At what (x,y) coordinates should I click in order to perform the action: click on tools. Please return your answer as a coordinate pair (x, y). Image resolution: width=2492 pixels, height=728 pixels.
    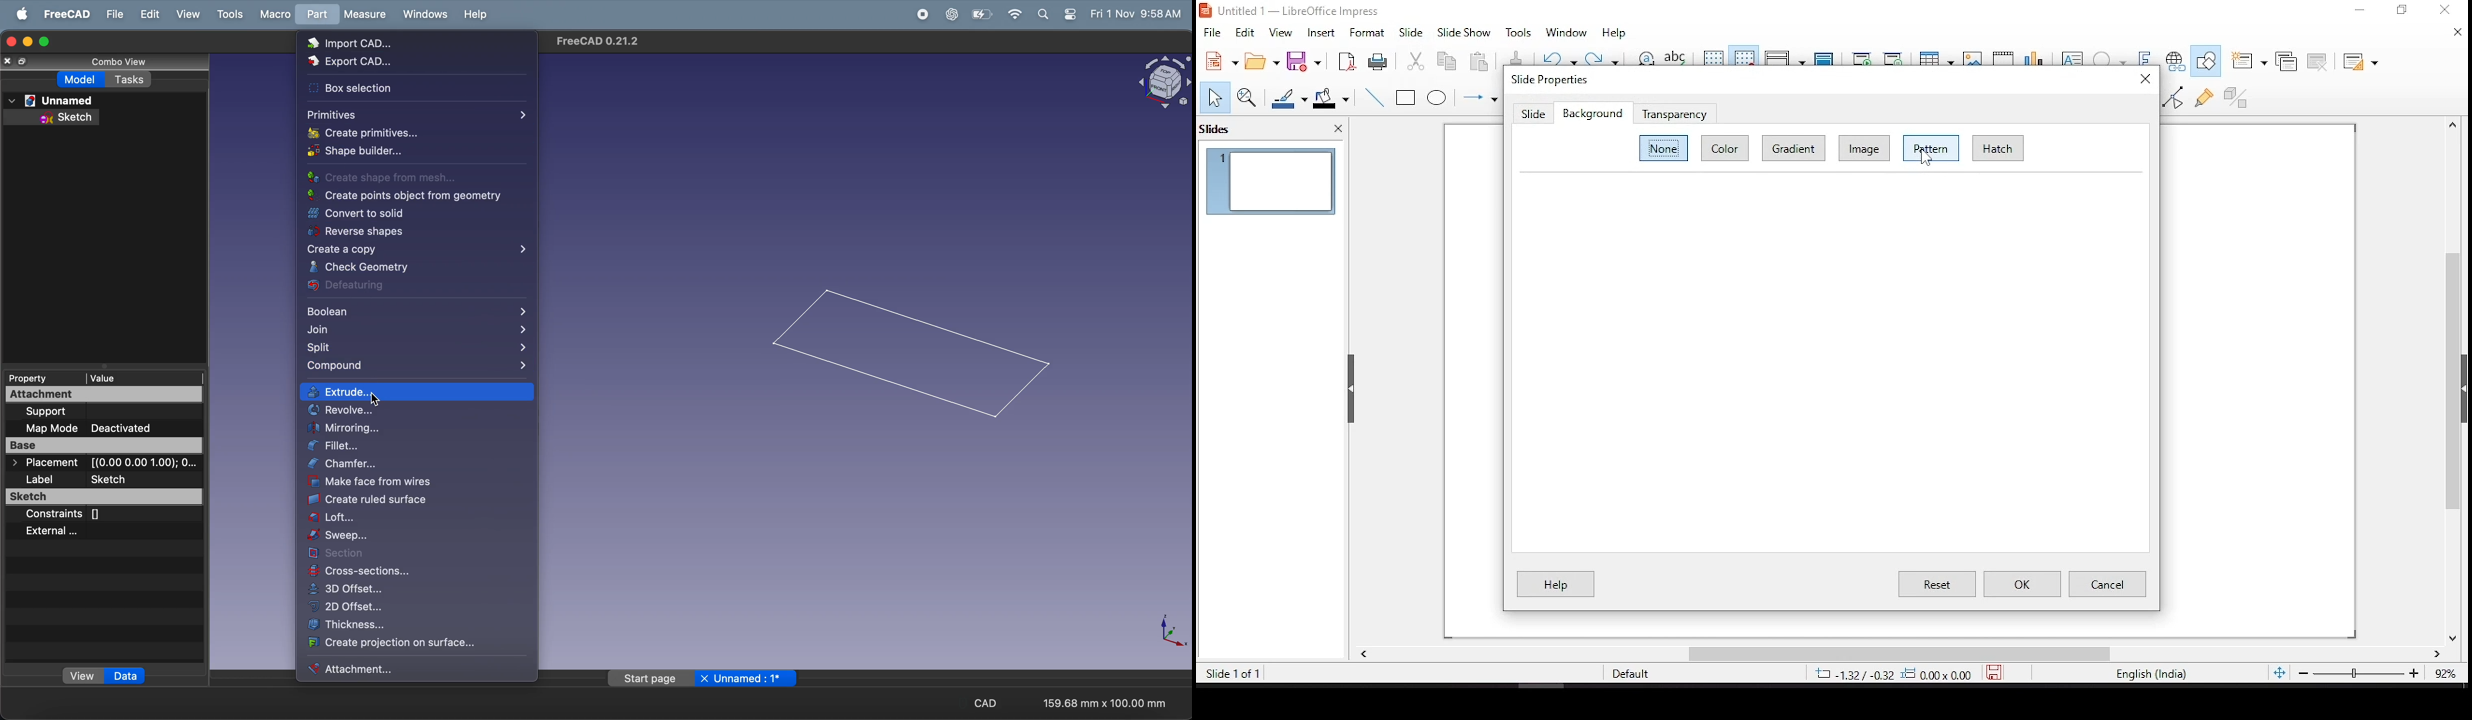
    Looking at the image, I should click on (226, 14).